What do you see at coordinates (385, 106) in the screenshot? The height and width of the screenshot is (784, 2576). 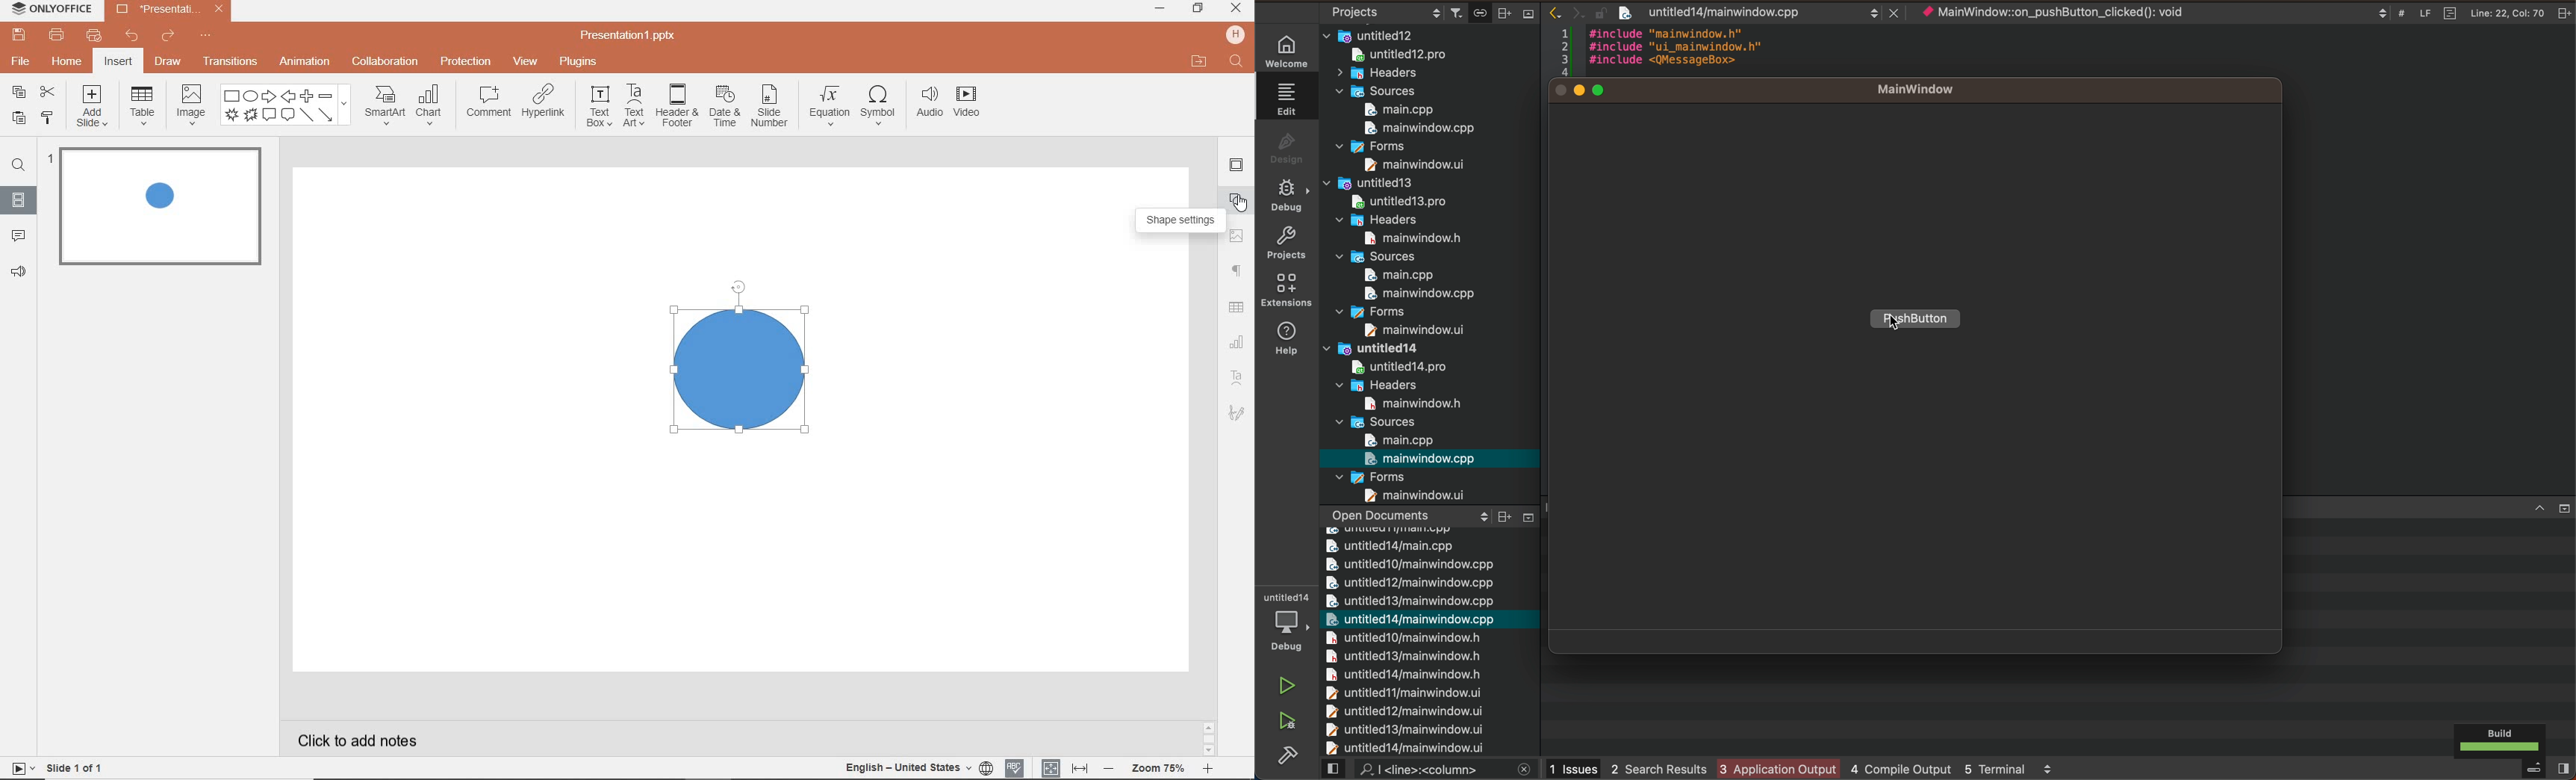 I see `smart art` at bounding box center [385, 106].